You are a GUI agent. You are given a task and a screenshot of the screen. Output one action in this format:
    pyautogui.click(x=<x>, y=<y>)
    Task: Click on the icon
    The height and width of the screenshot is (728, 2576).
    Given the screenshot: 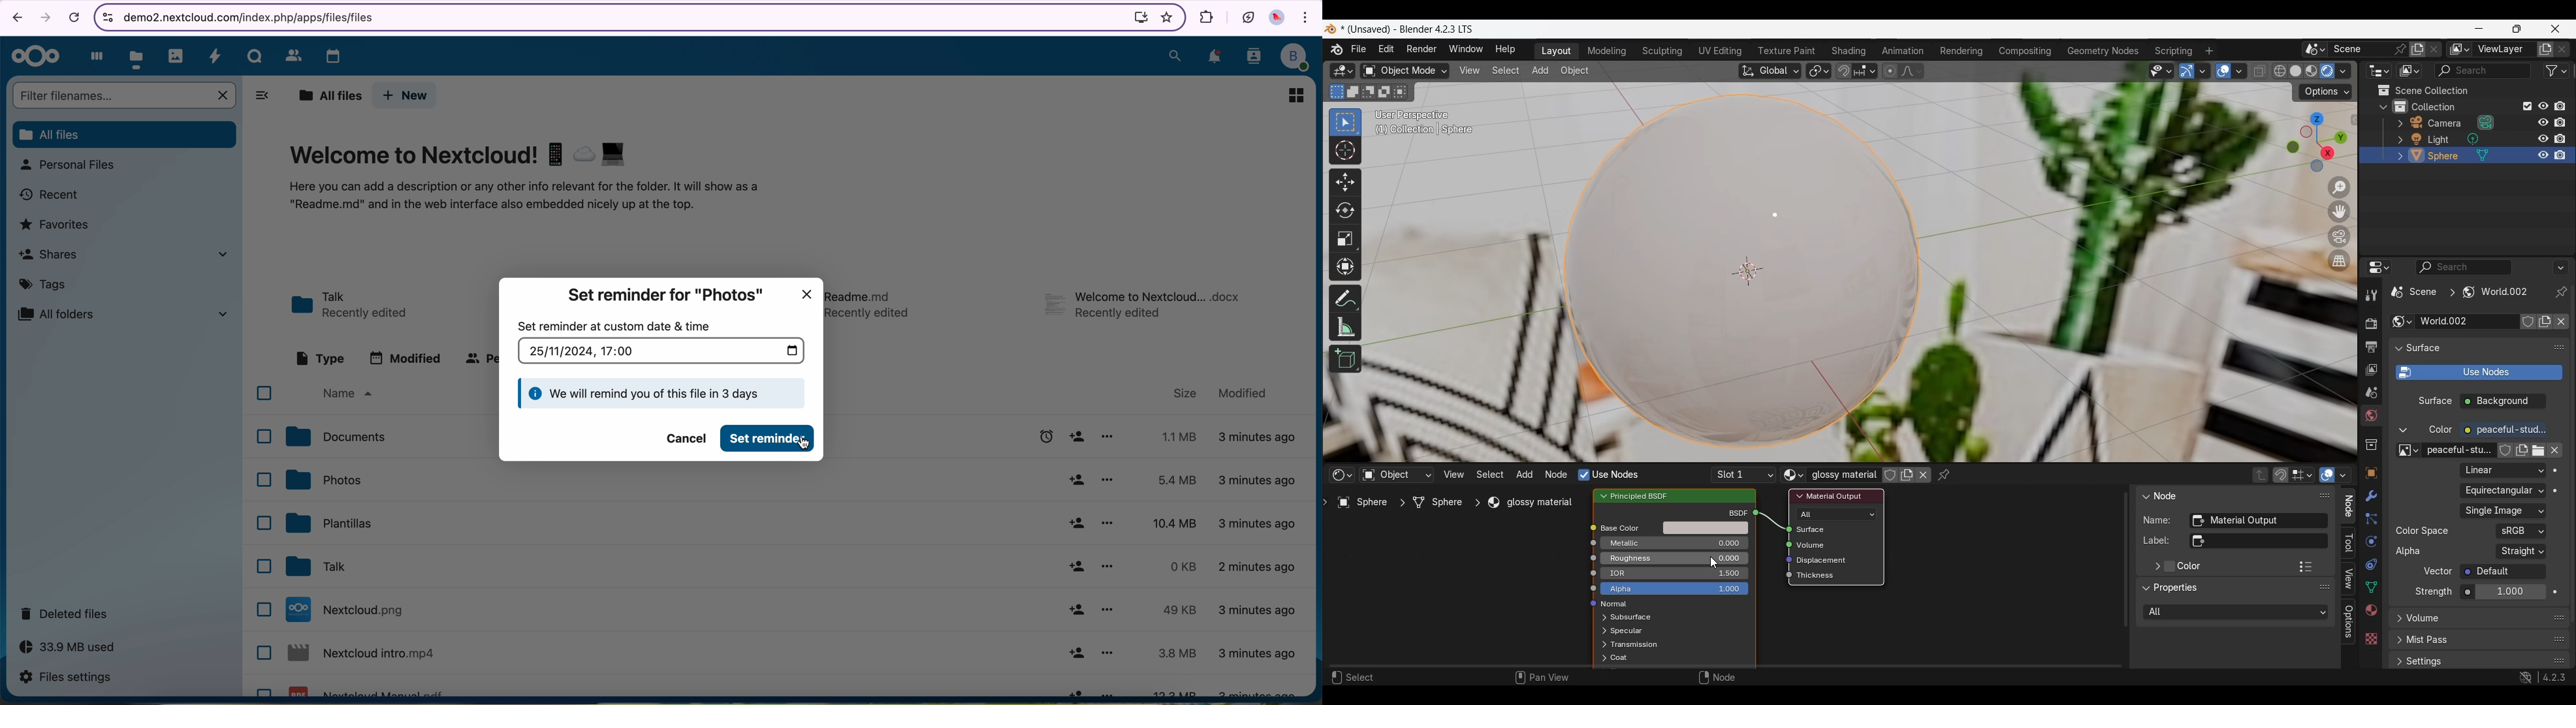 What is the action you would take?
    pyautogui.click(x=1589, y=605)
    